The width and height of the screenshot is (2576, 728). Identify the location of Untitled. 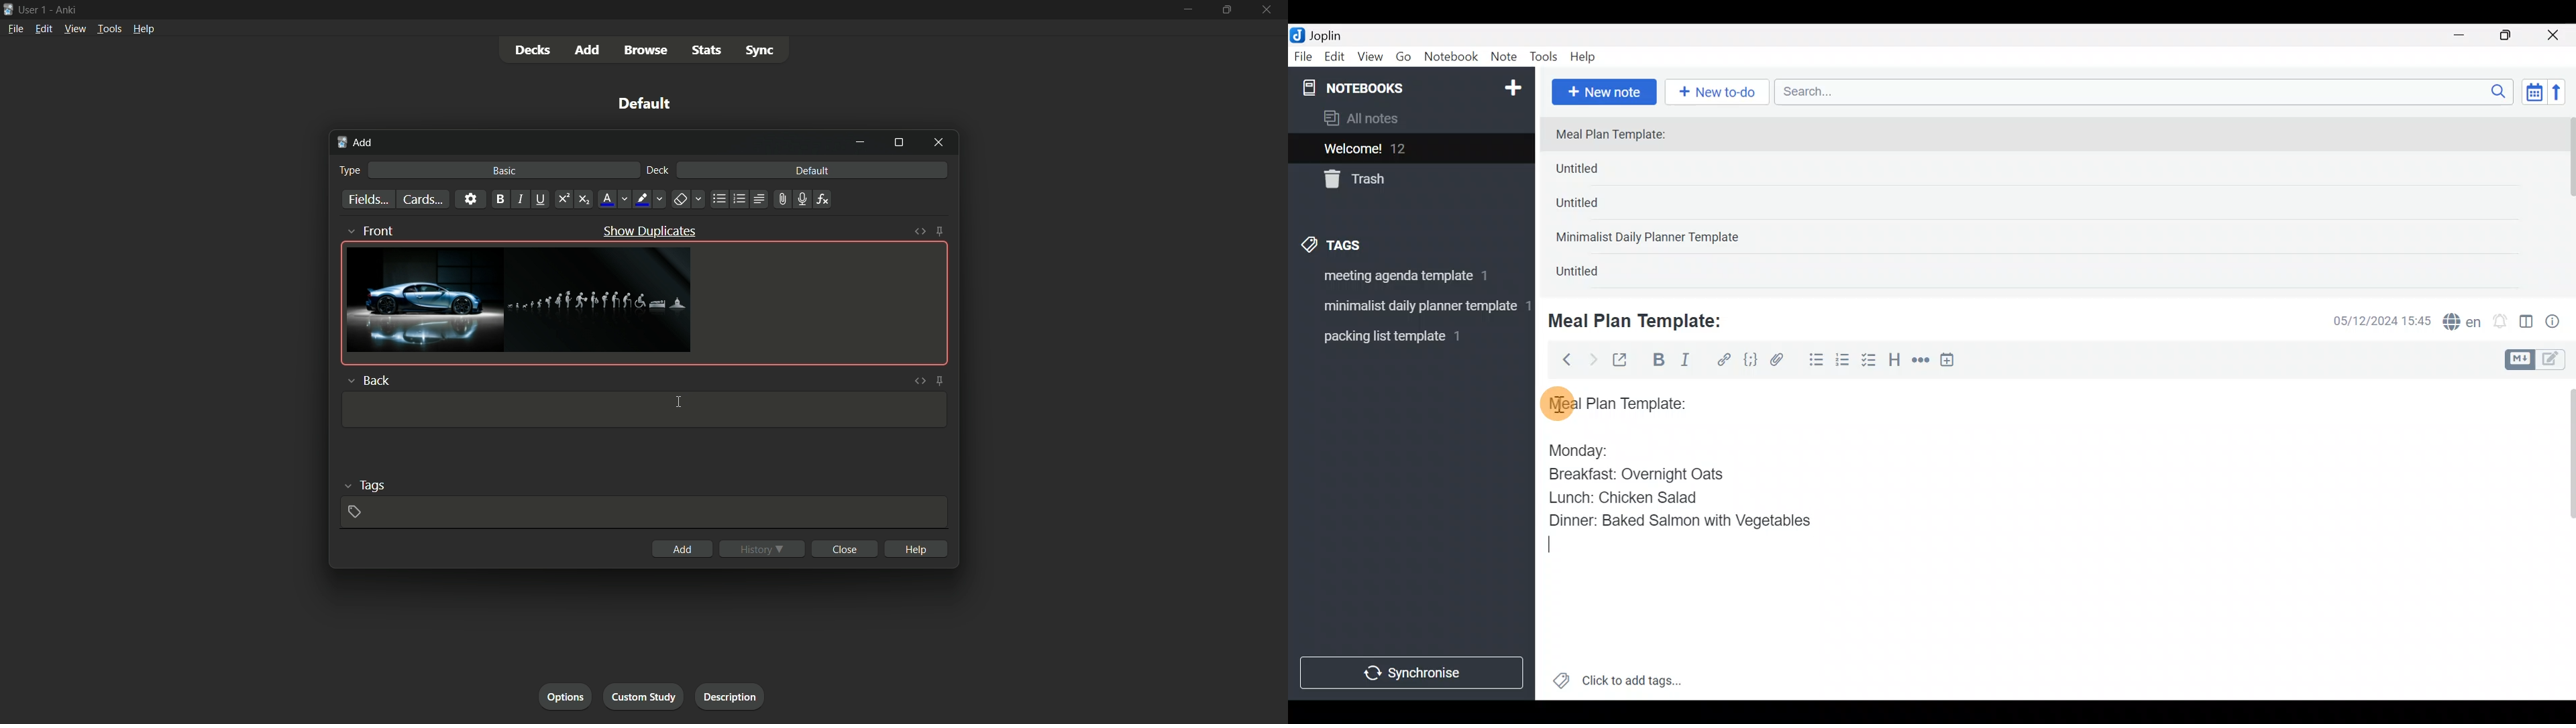
(1593, 274).